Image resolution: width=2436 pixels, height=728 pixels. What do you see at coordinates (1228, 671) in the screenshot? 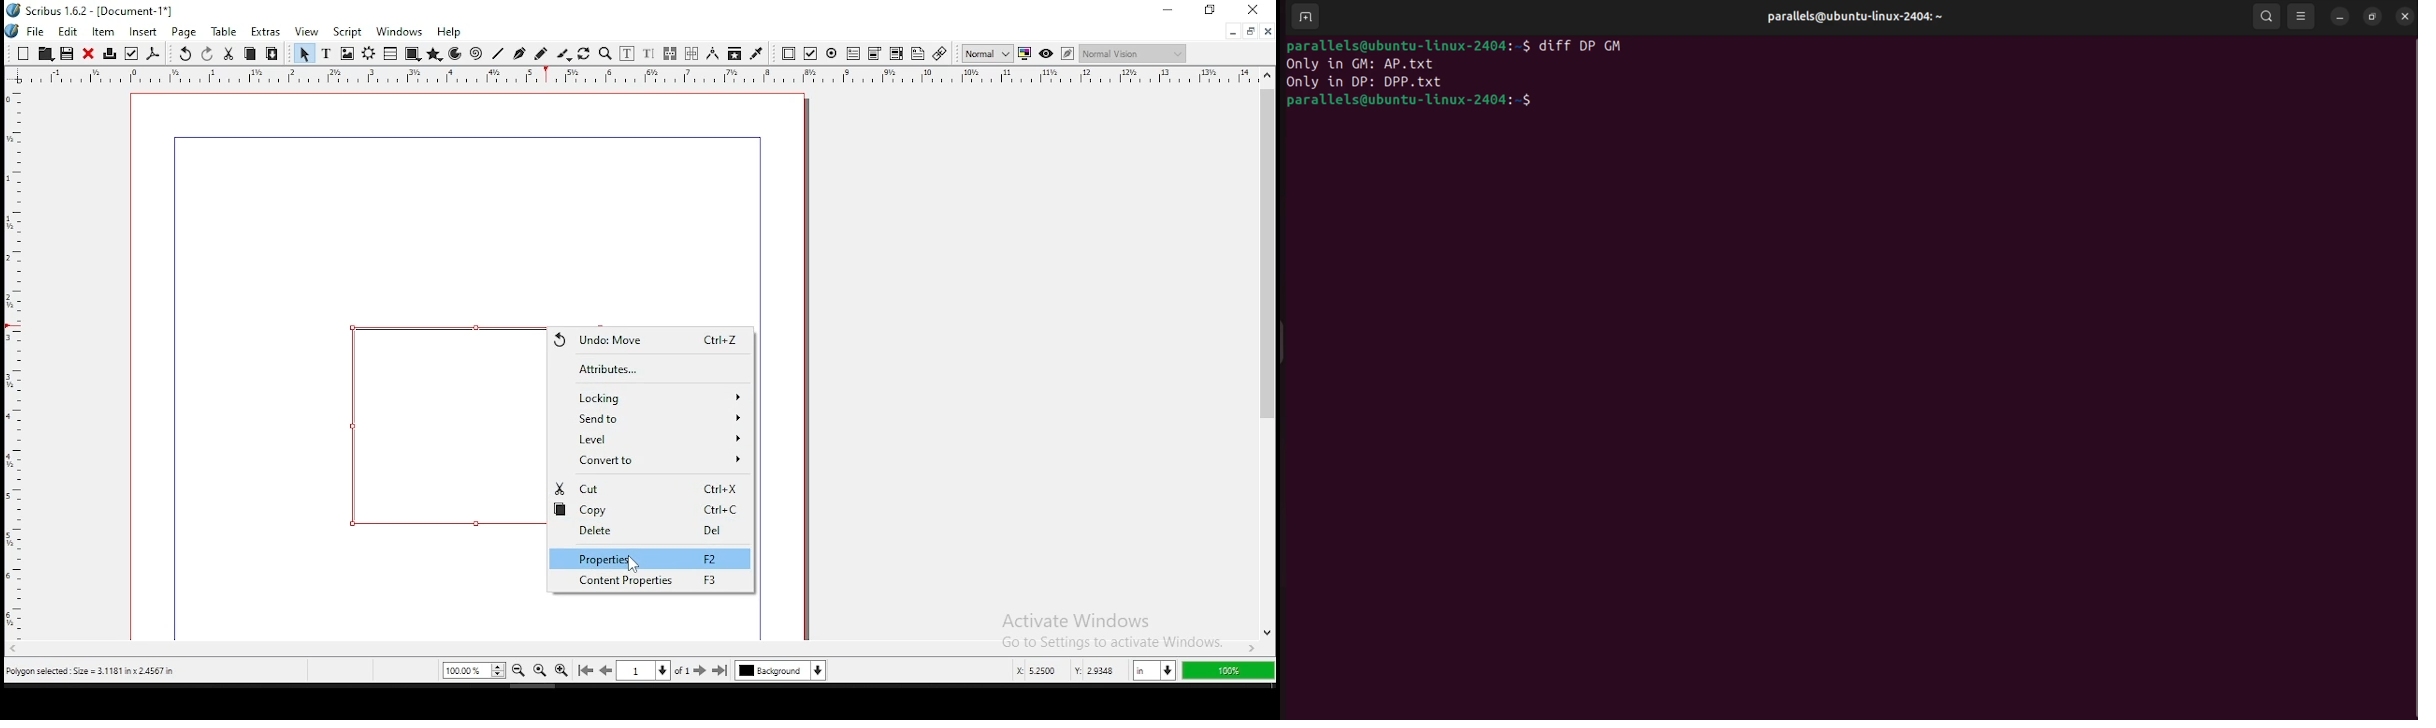
I see `100%` at bounding box center [1228, 671].